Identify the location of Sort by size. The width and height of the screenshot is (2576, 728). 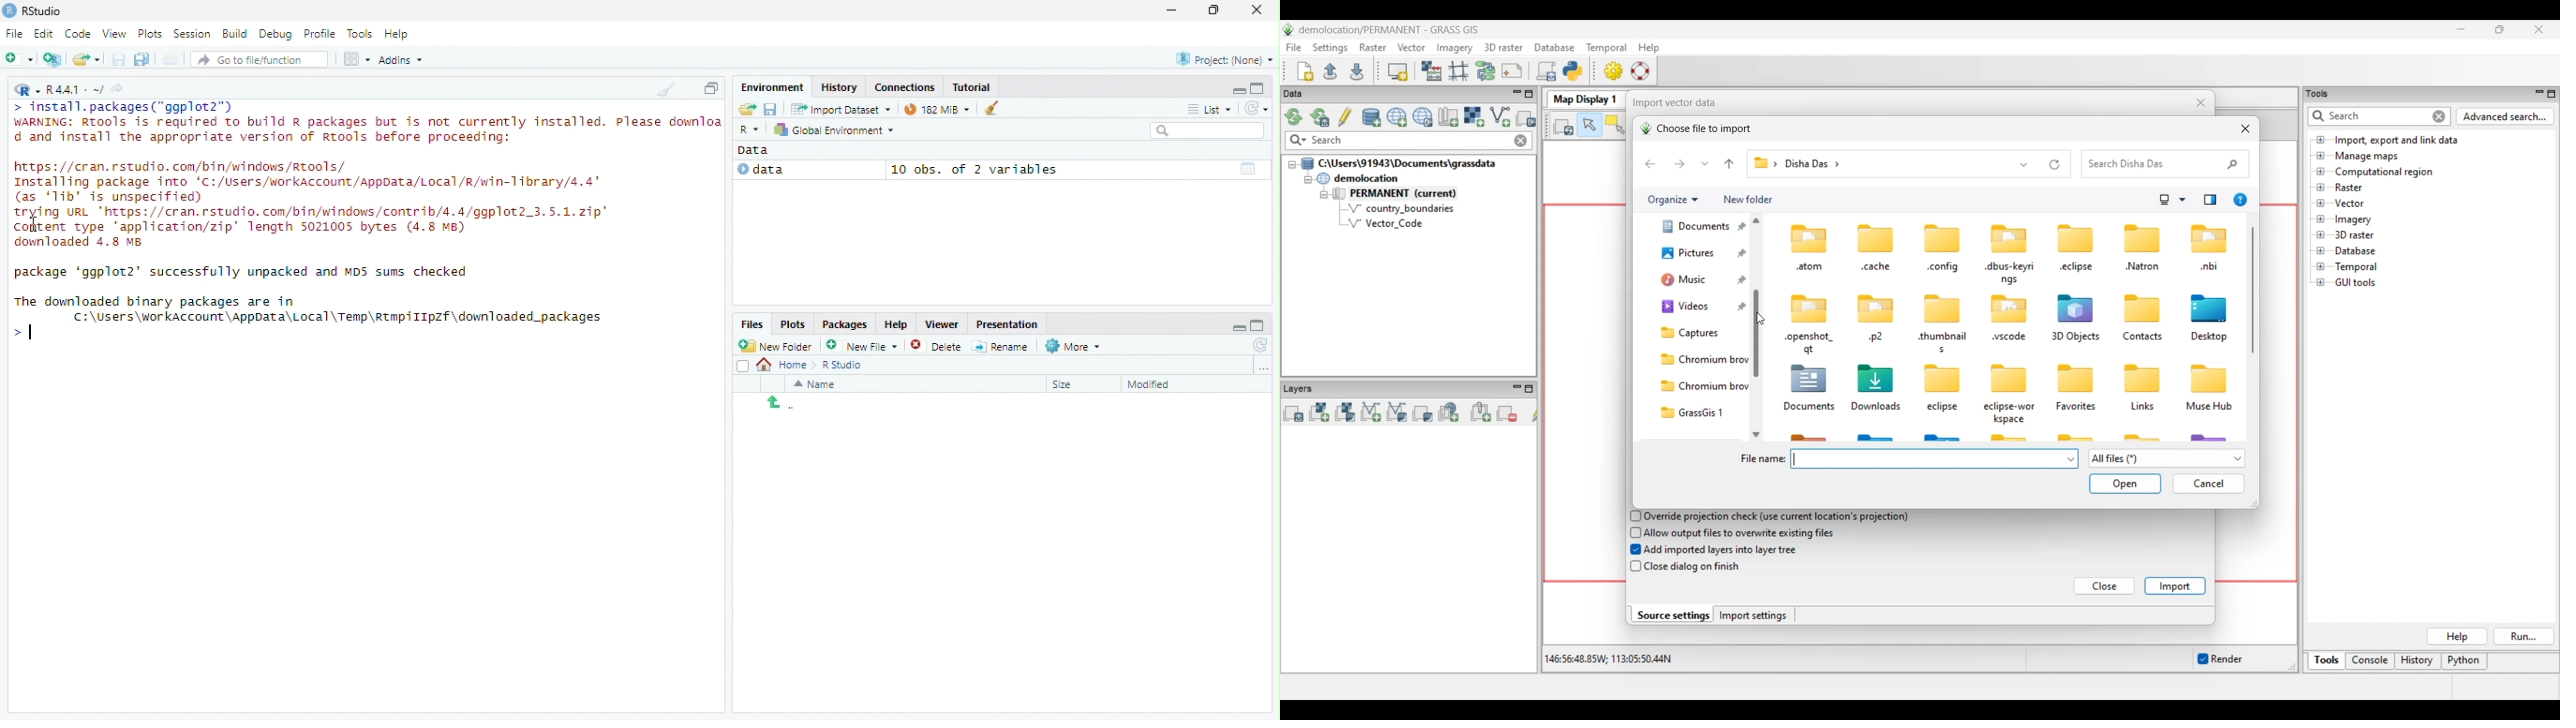
(1077, 383).